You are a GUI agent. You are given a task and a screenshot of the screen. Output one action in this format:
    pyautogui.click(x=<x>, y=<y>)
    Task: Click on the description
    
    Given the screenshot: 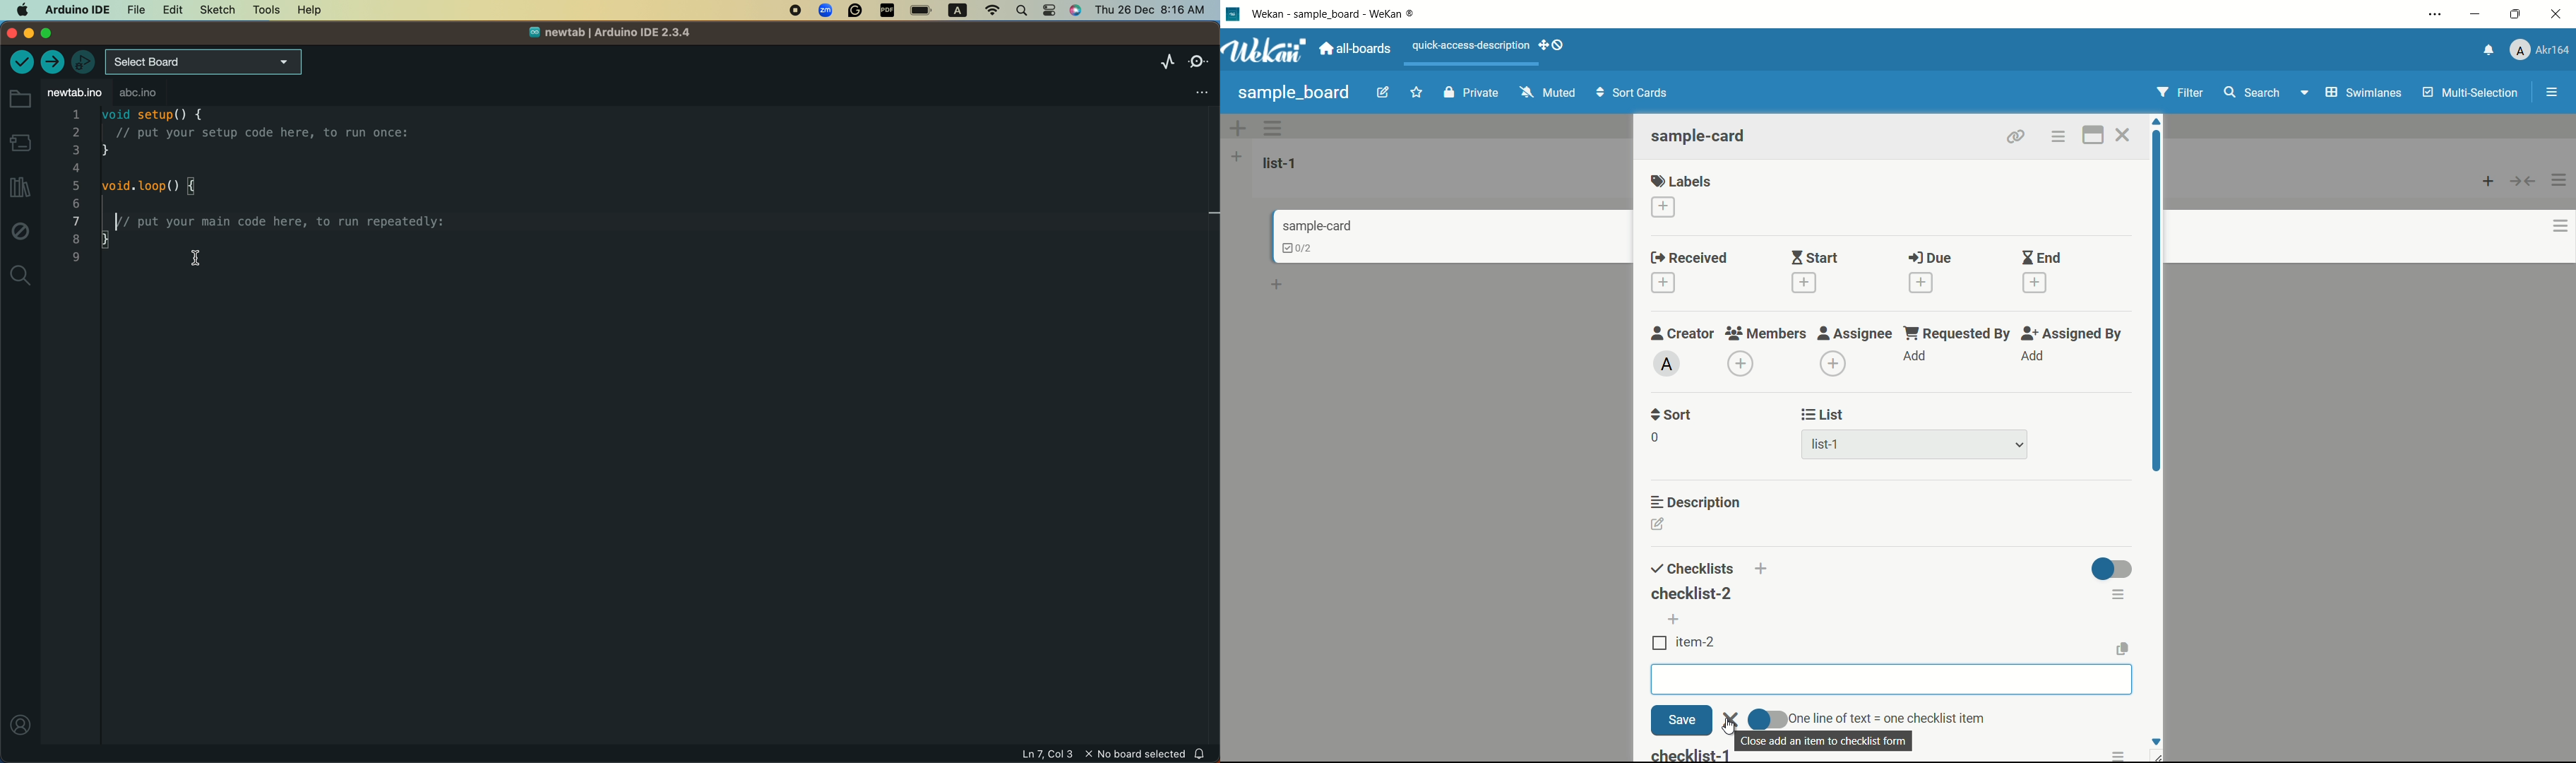 What is the action you would take?
    pyautogui.click(x=1697, y=501)
    